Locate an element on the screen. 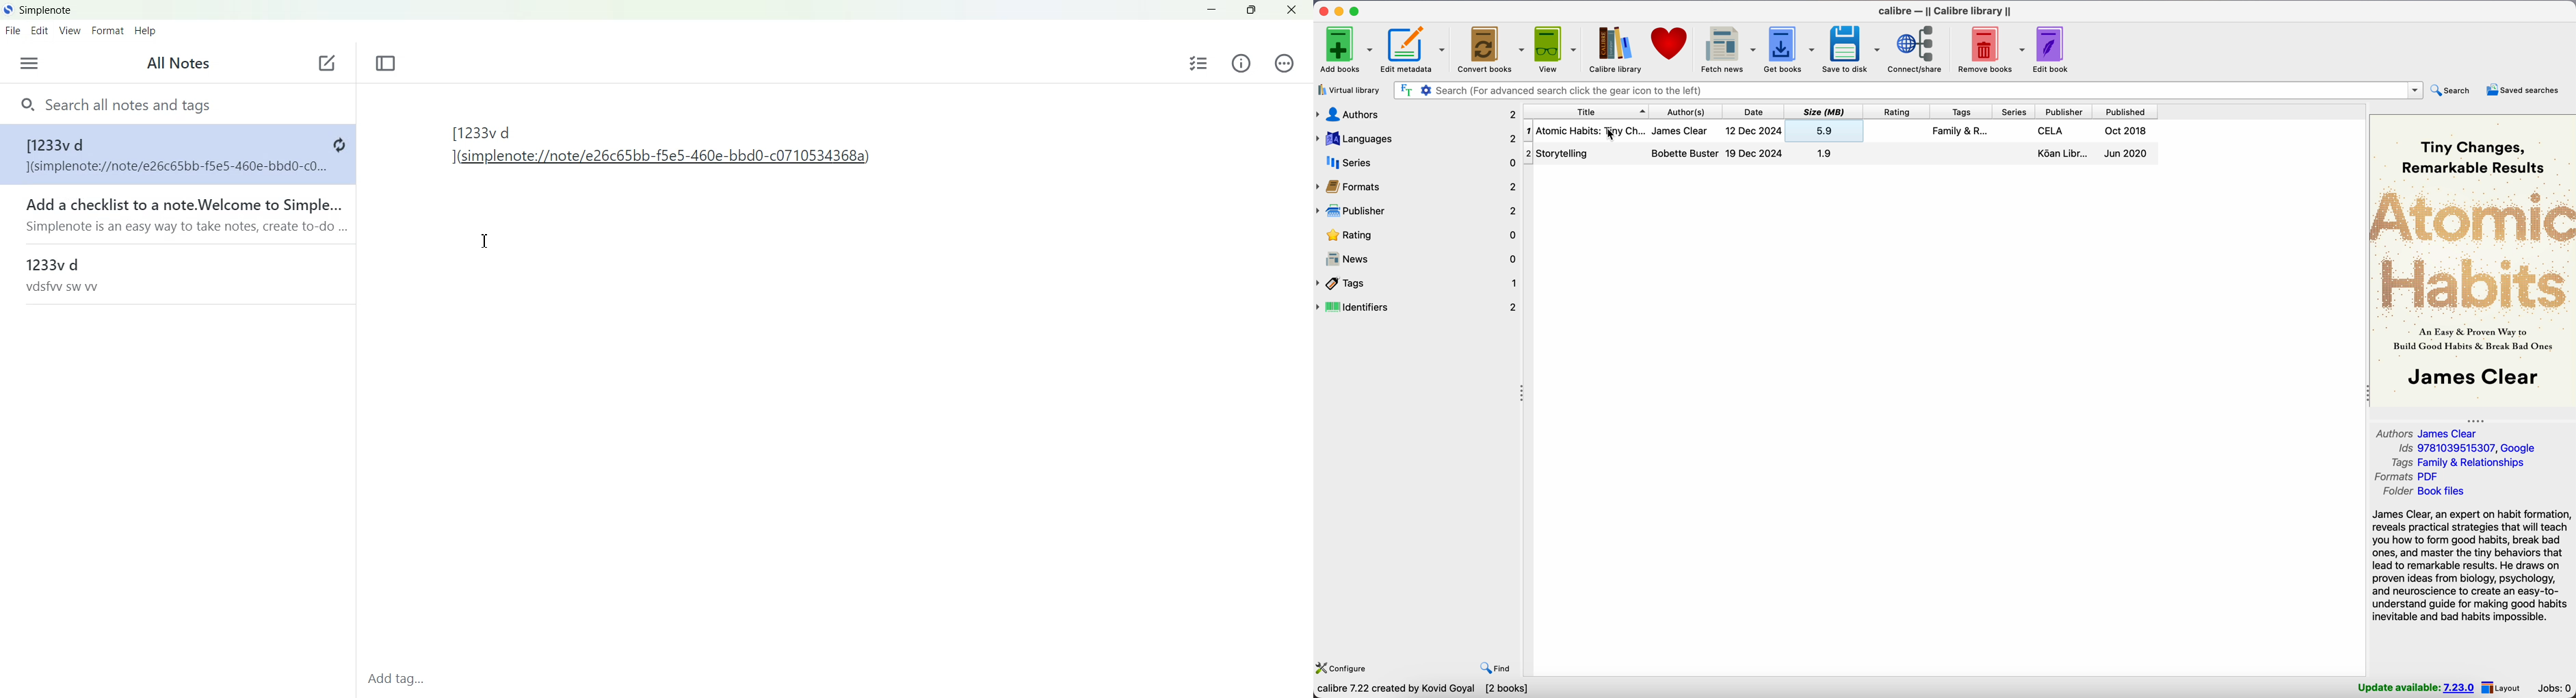  remove books is located at coordinates (1991, 49).